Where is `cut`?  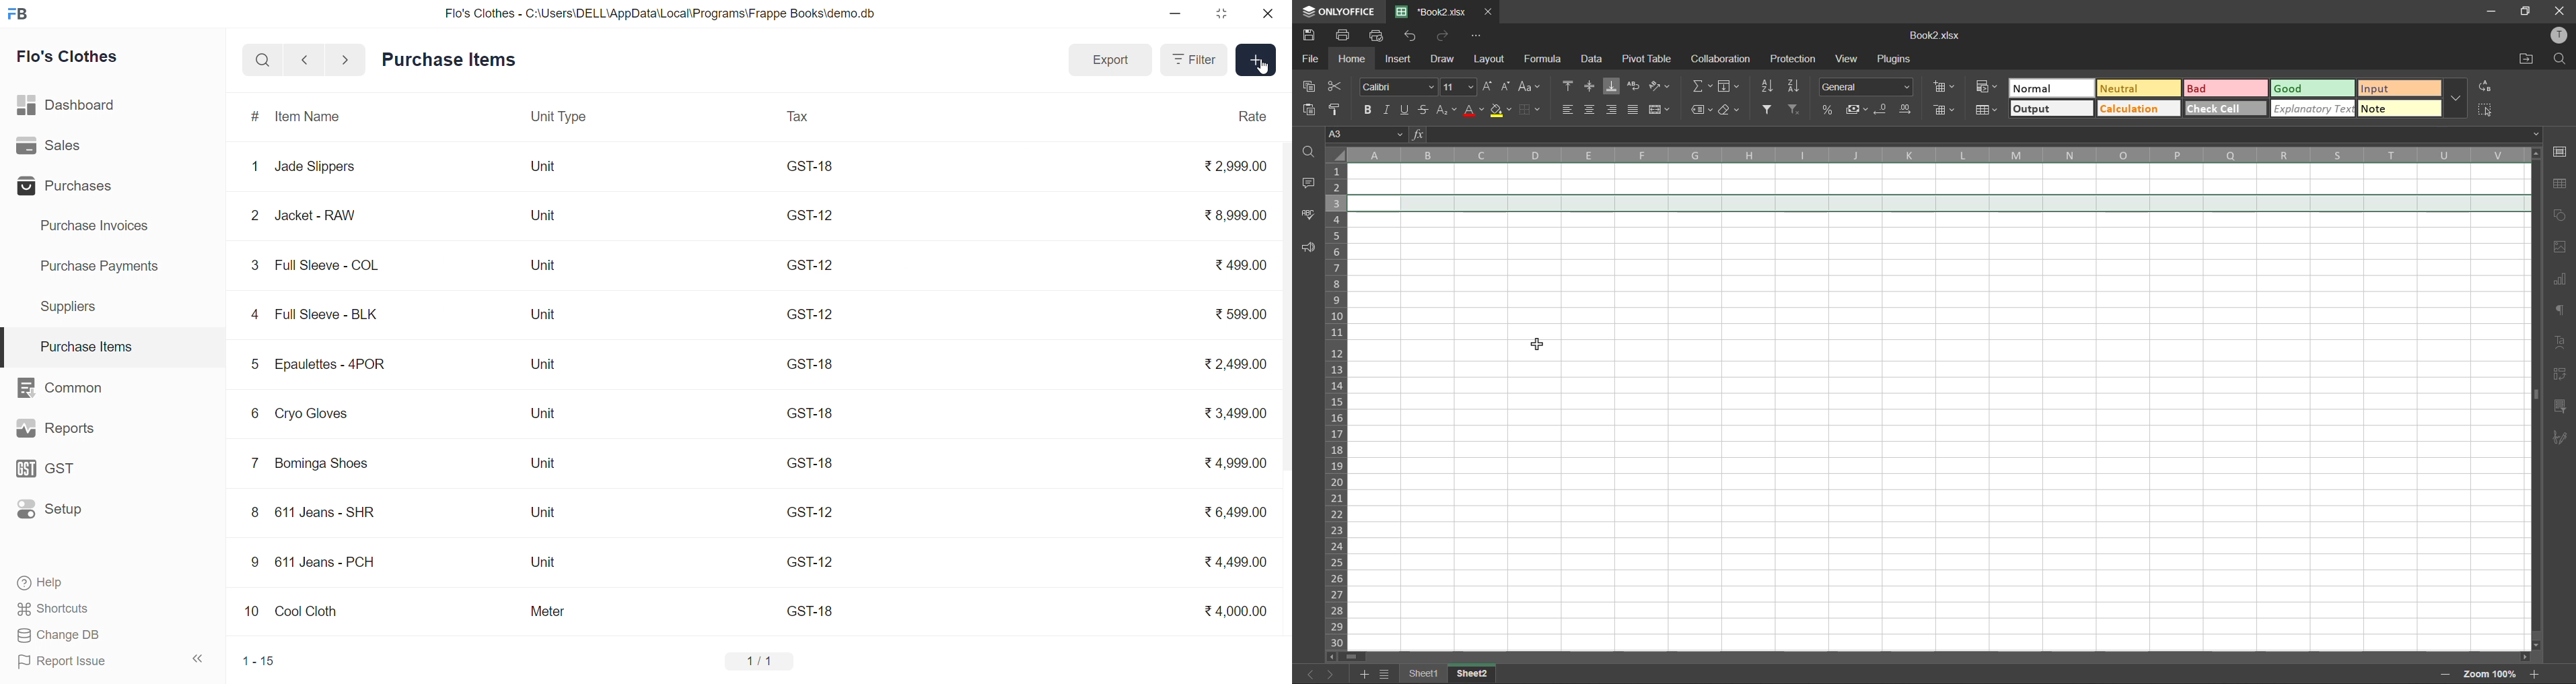 cut is located at coordinates (1338, 84).